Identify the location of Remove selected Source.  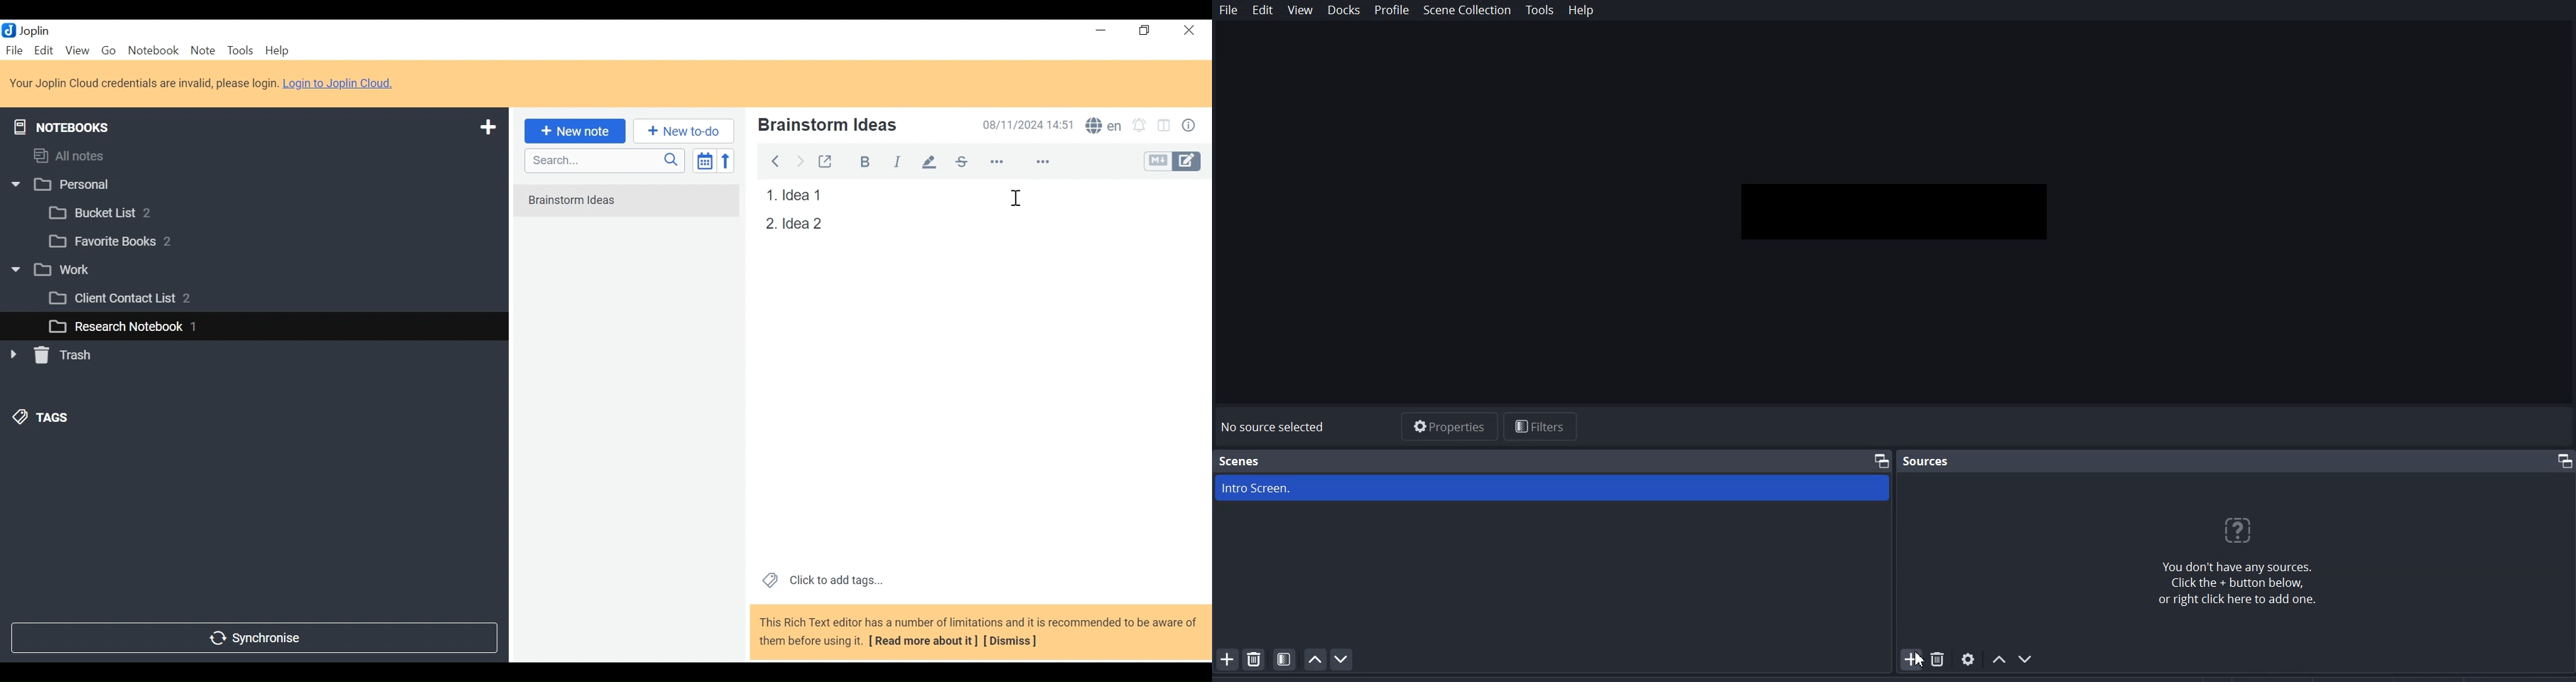
(1939, 659).